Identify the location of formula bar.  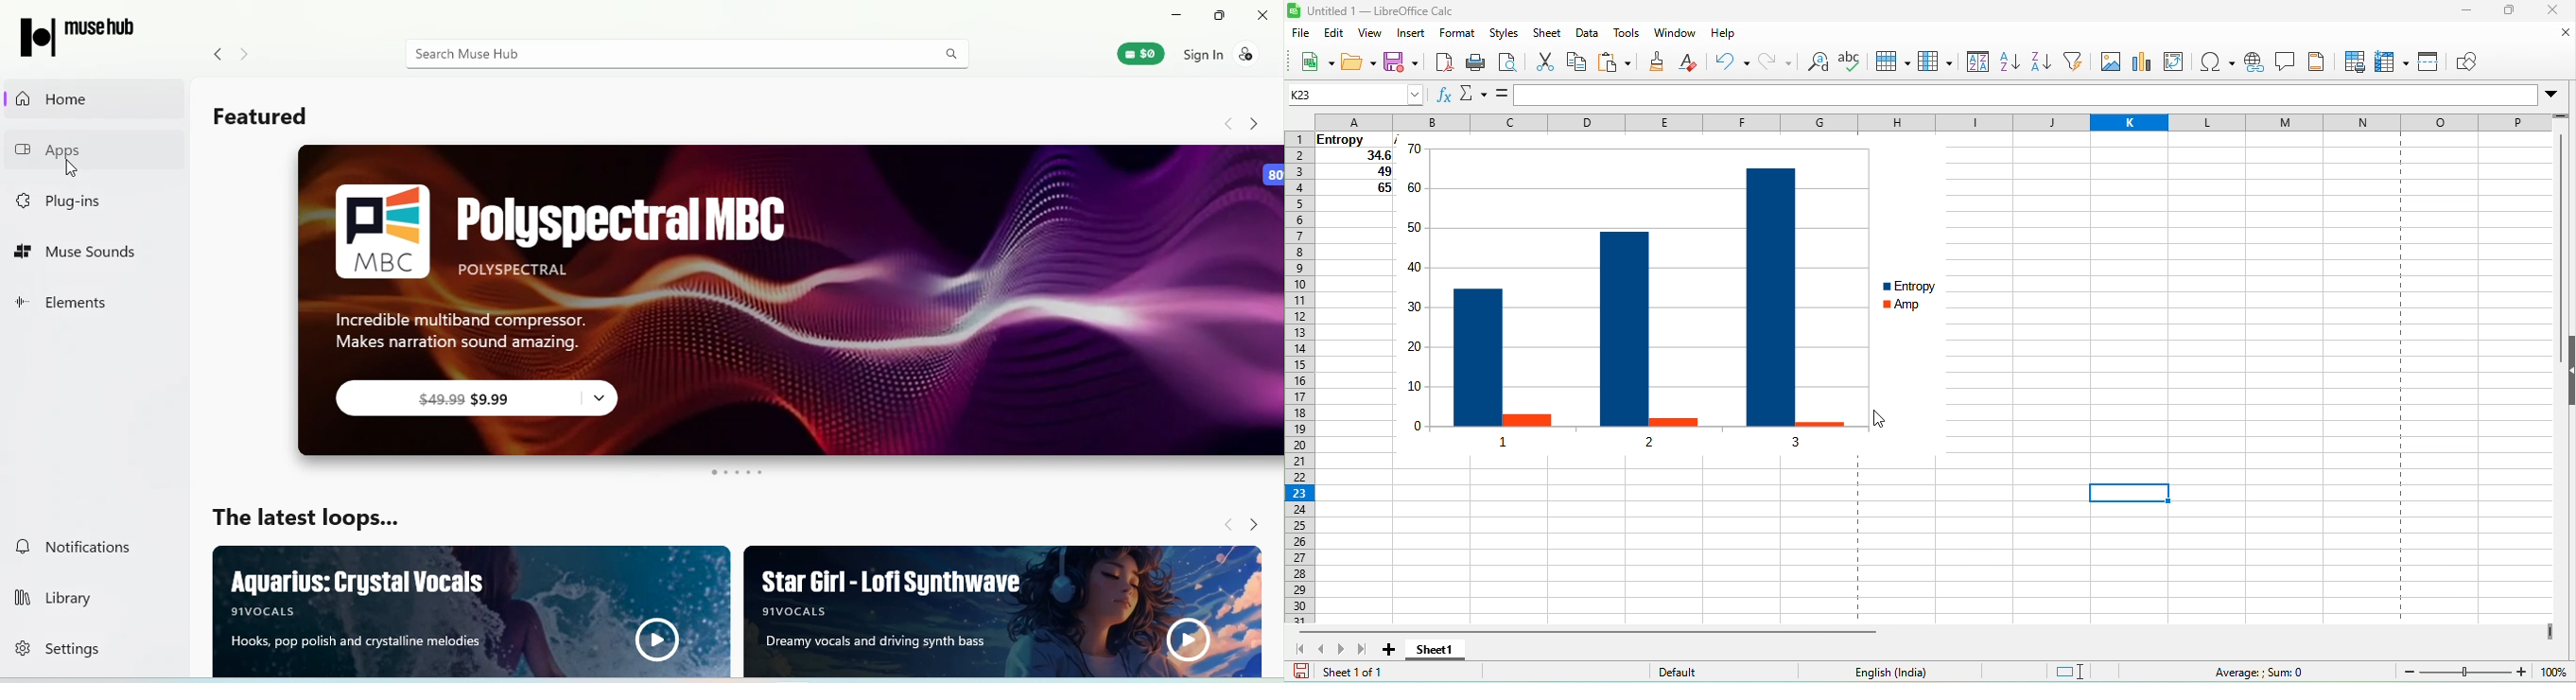
(2041, 96).